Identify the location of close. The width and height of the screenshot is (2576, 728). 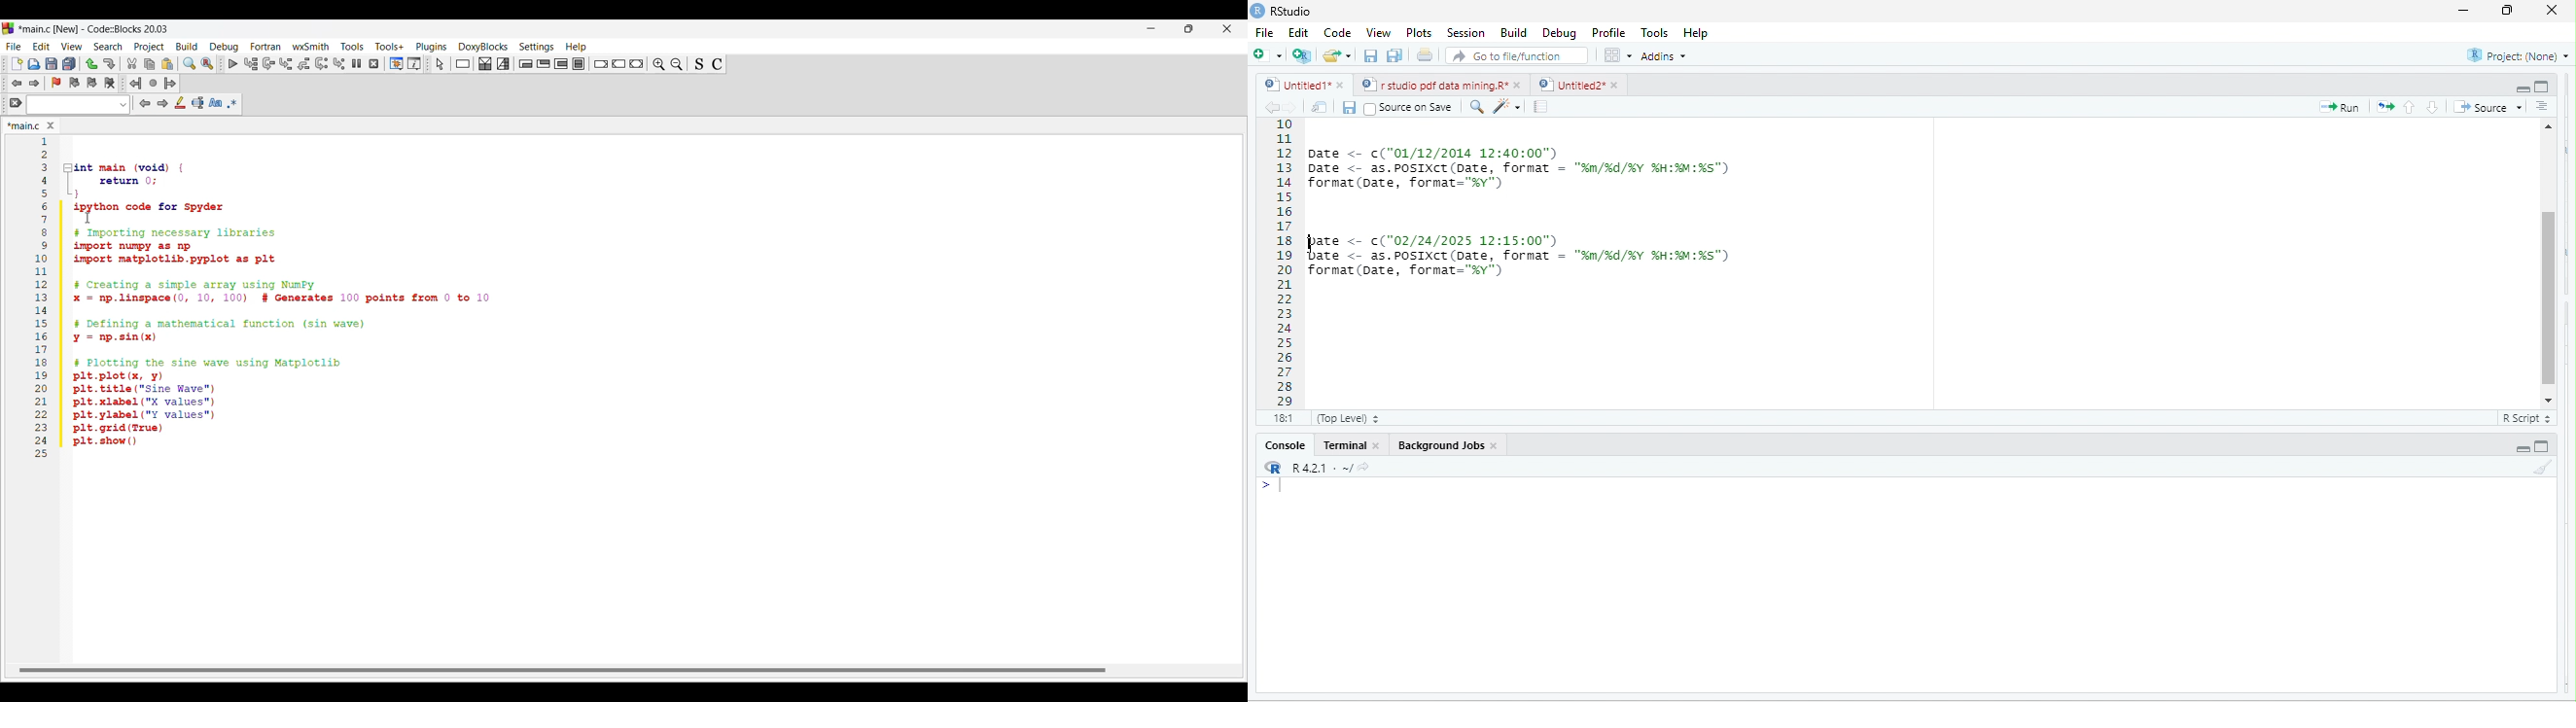
(1339, 85).